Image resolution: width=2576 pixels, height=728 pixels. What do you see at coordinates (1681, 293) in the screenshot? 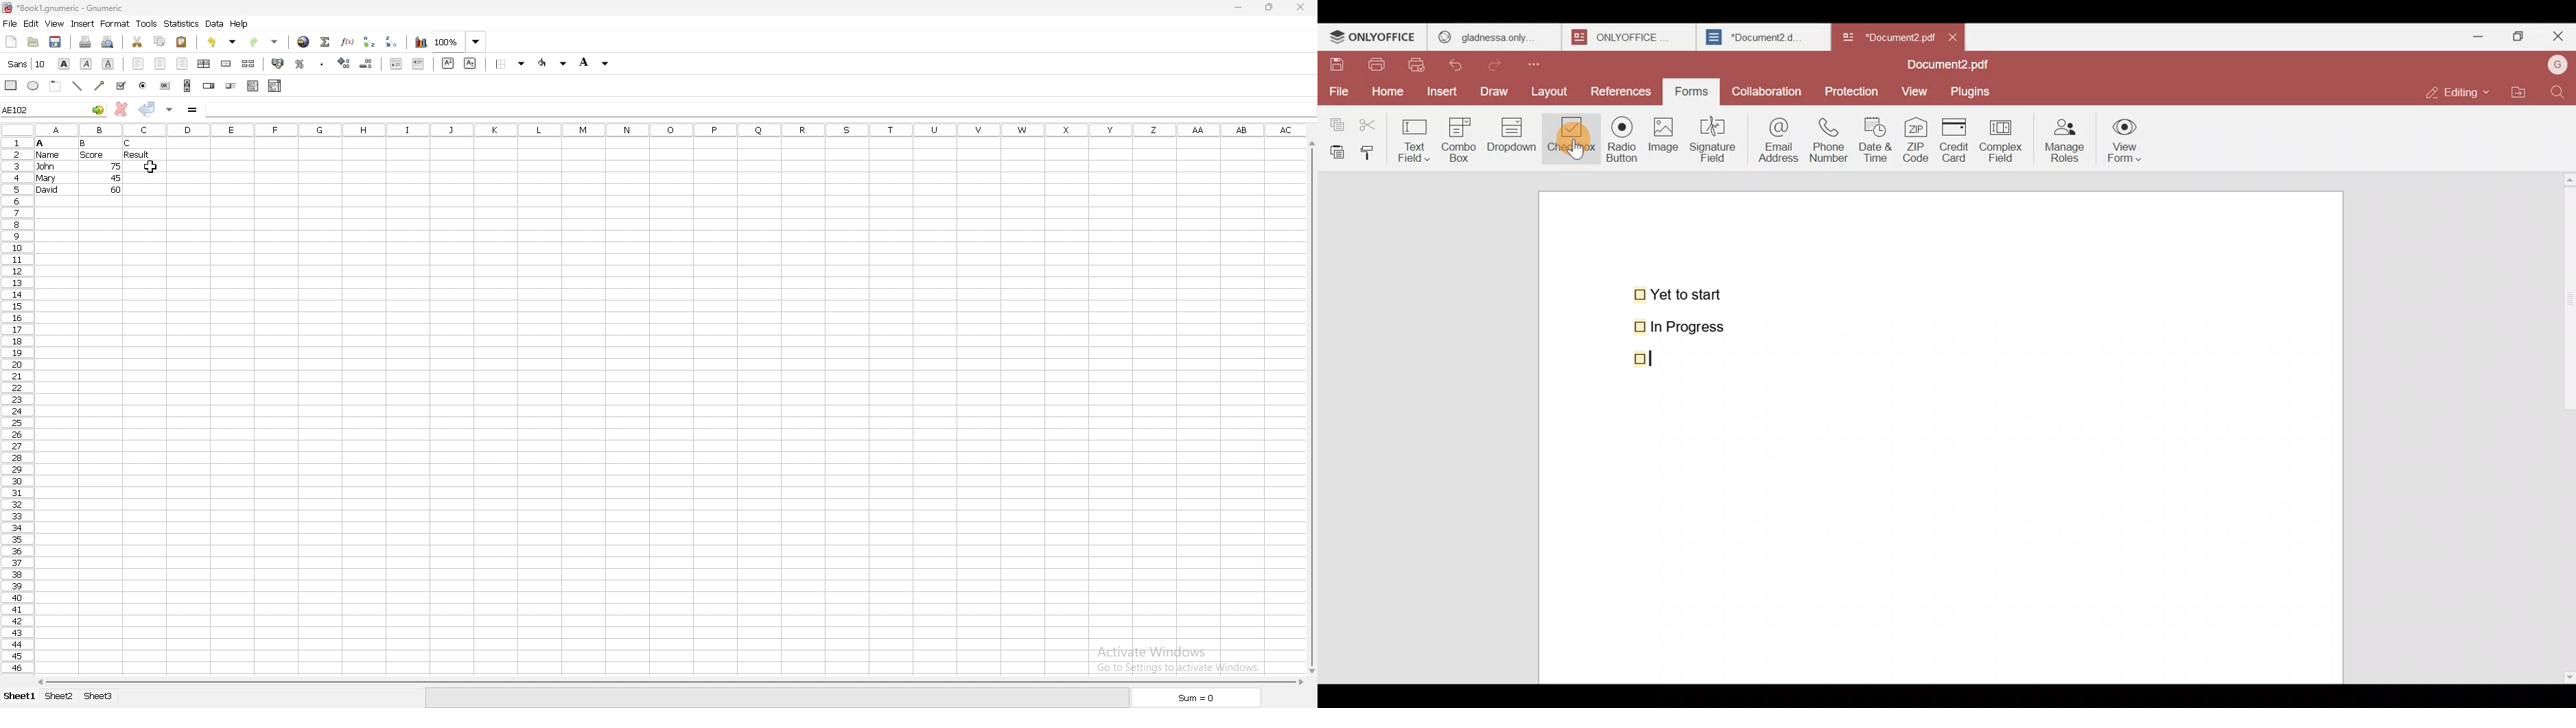
I see `Yet to start` at bounding box center [1681, 293].